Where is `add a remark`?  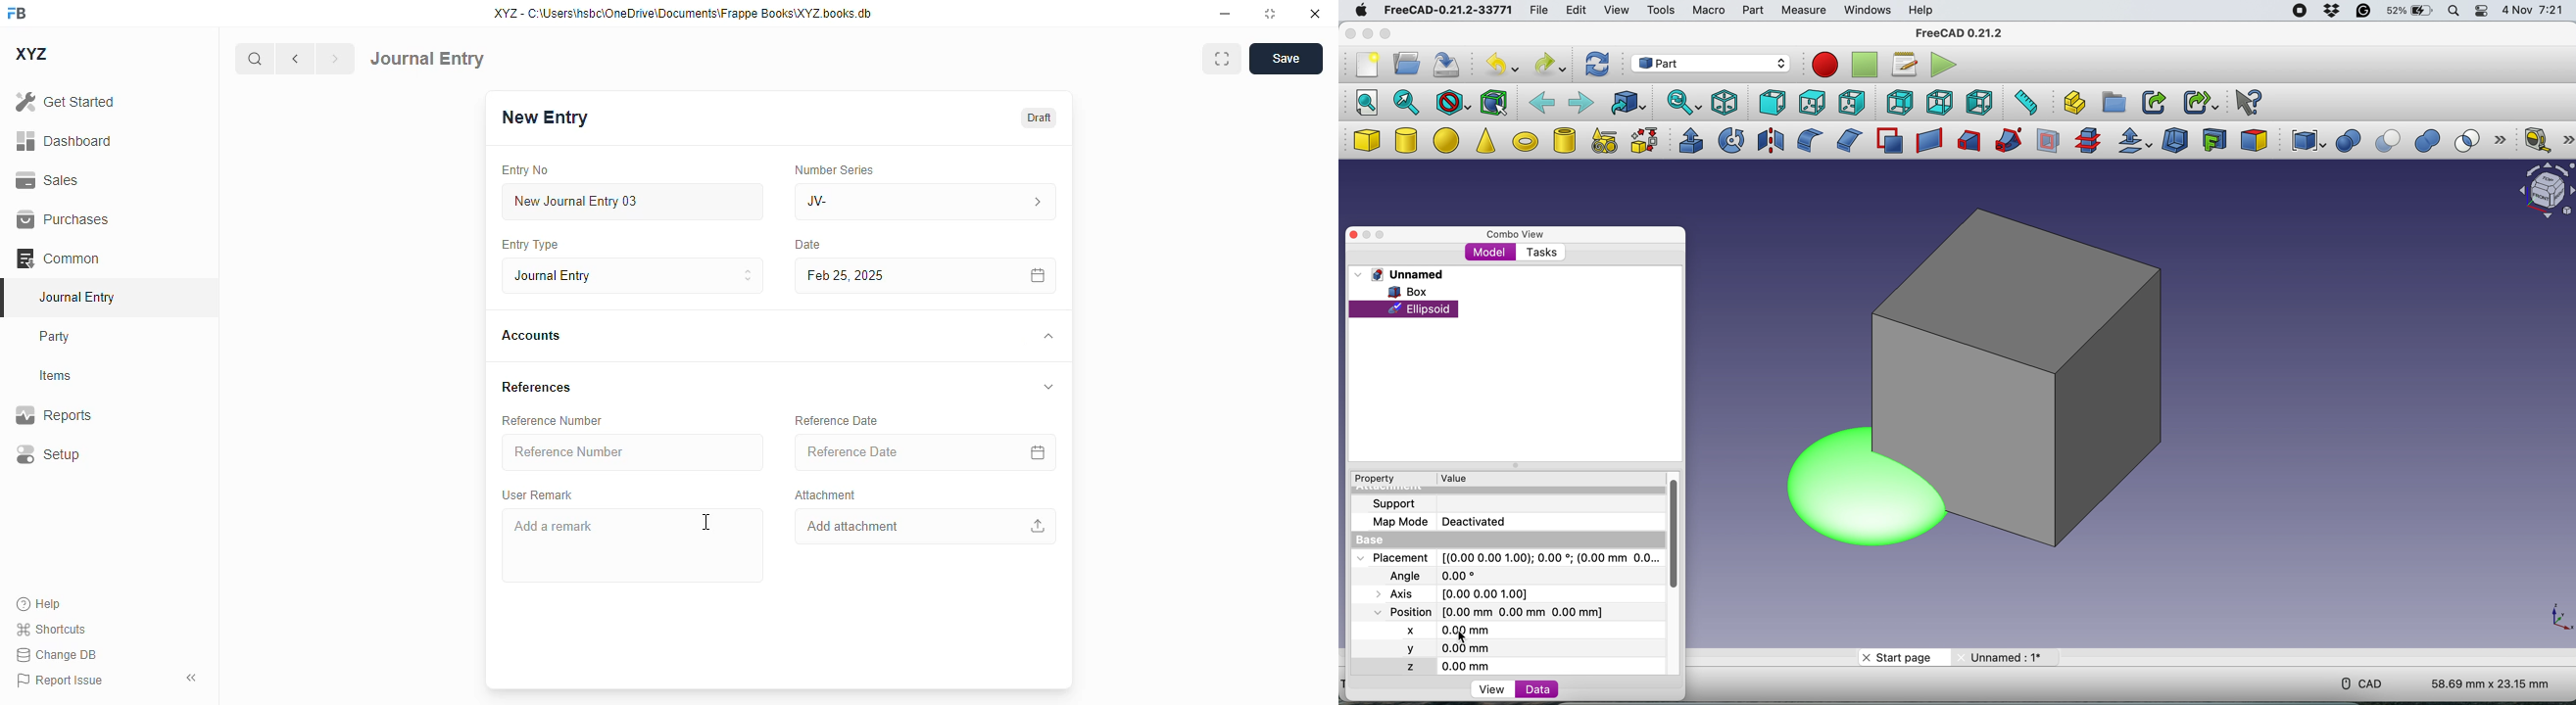
add a remark is located at coordinates (631, 544).